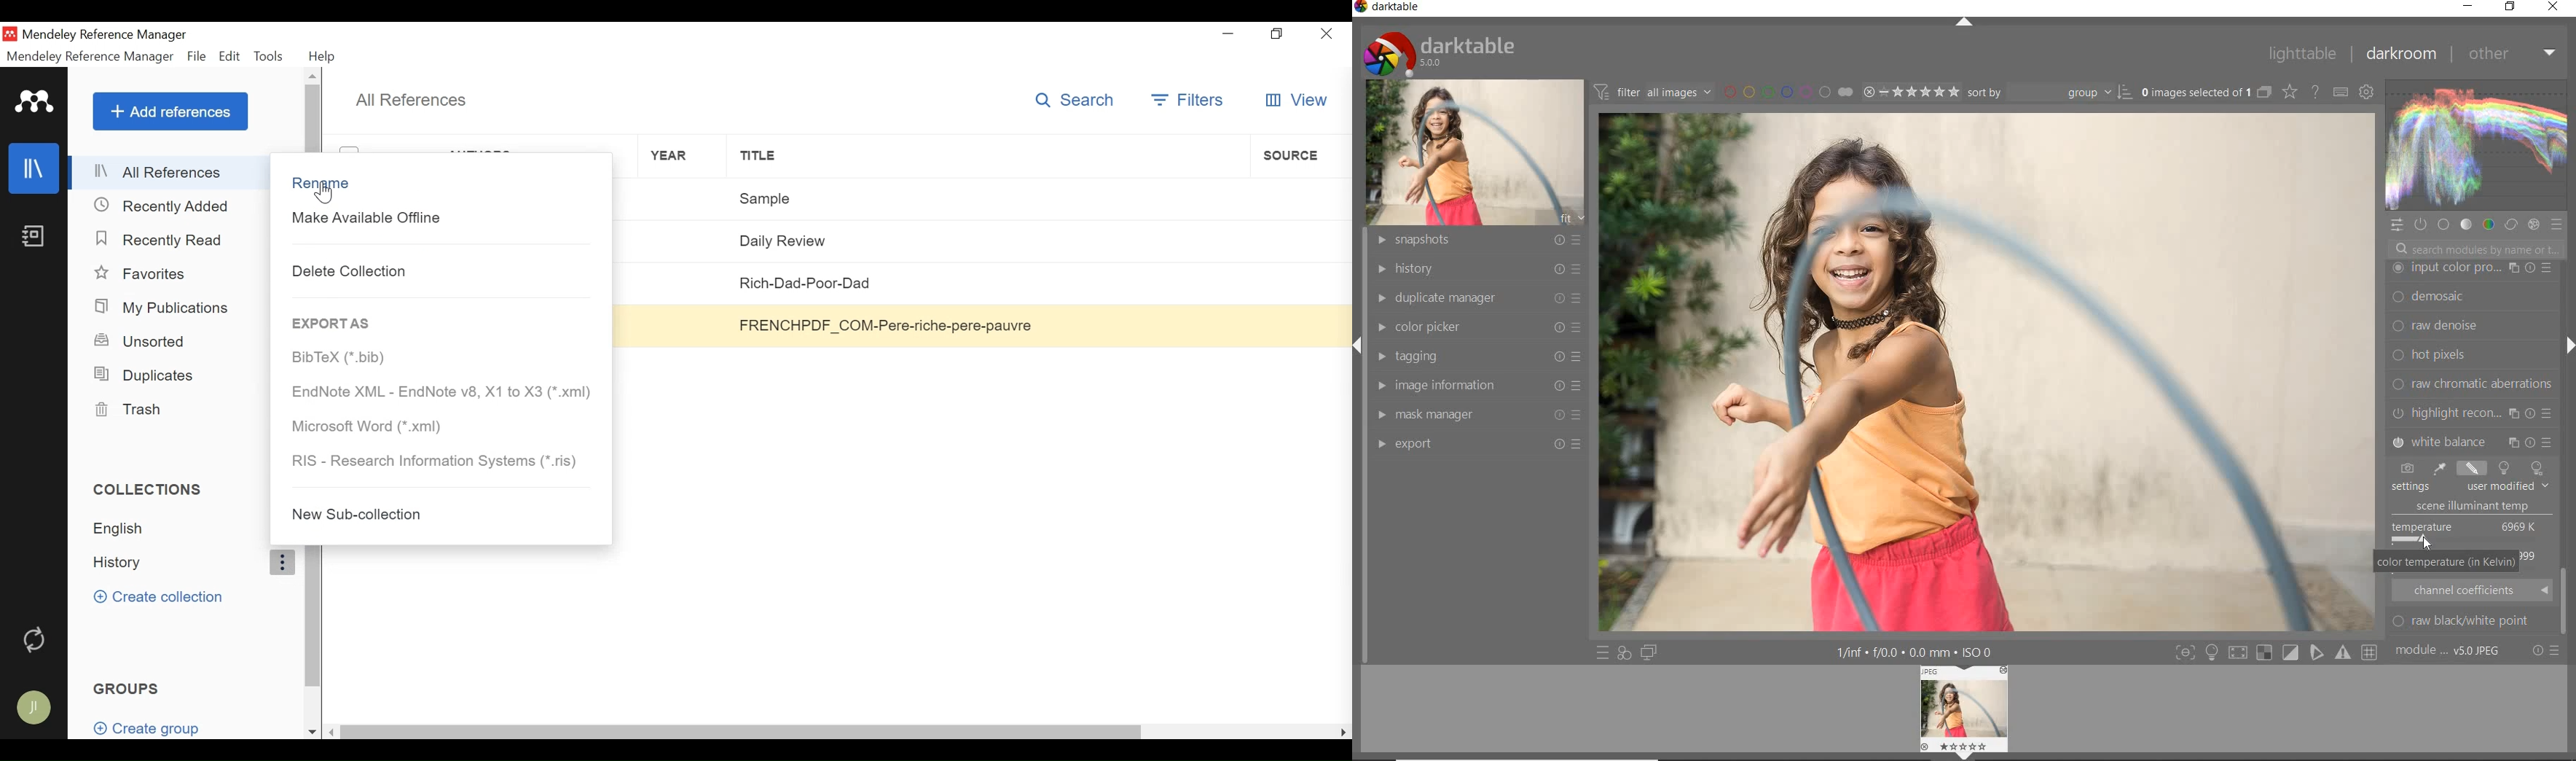 Image resolution: width=2576 pixels, height=784 pixels. Describe the element at coordinates (2263, 93) in the screenshot. I see `collapse grouped images` at that location.